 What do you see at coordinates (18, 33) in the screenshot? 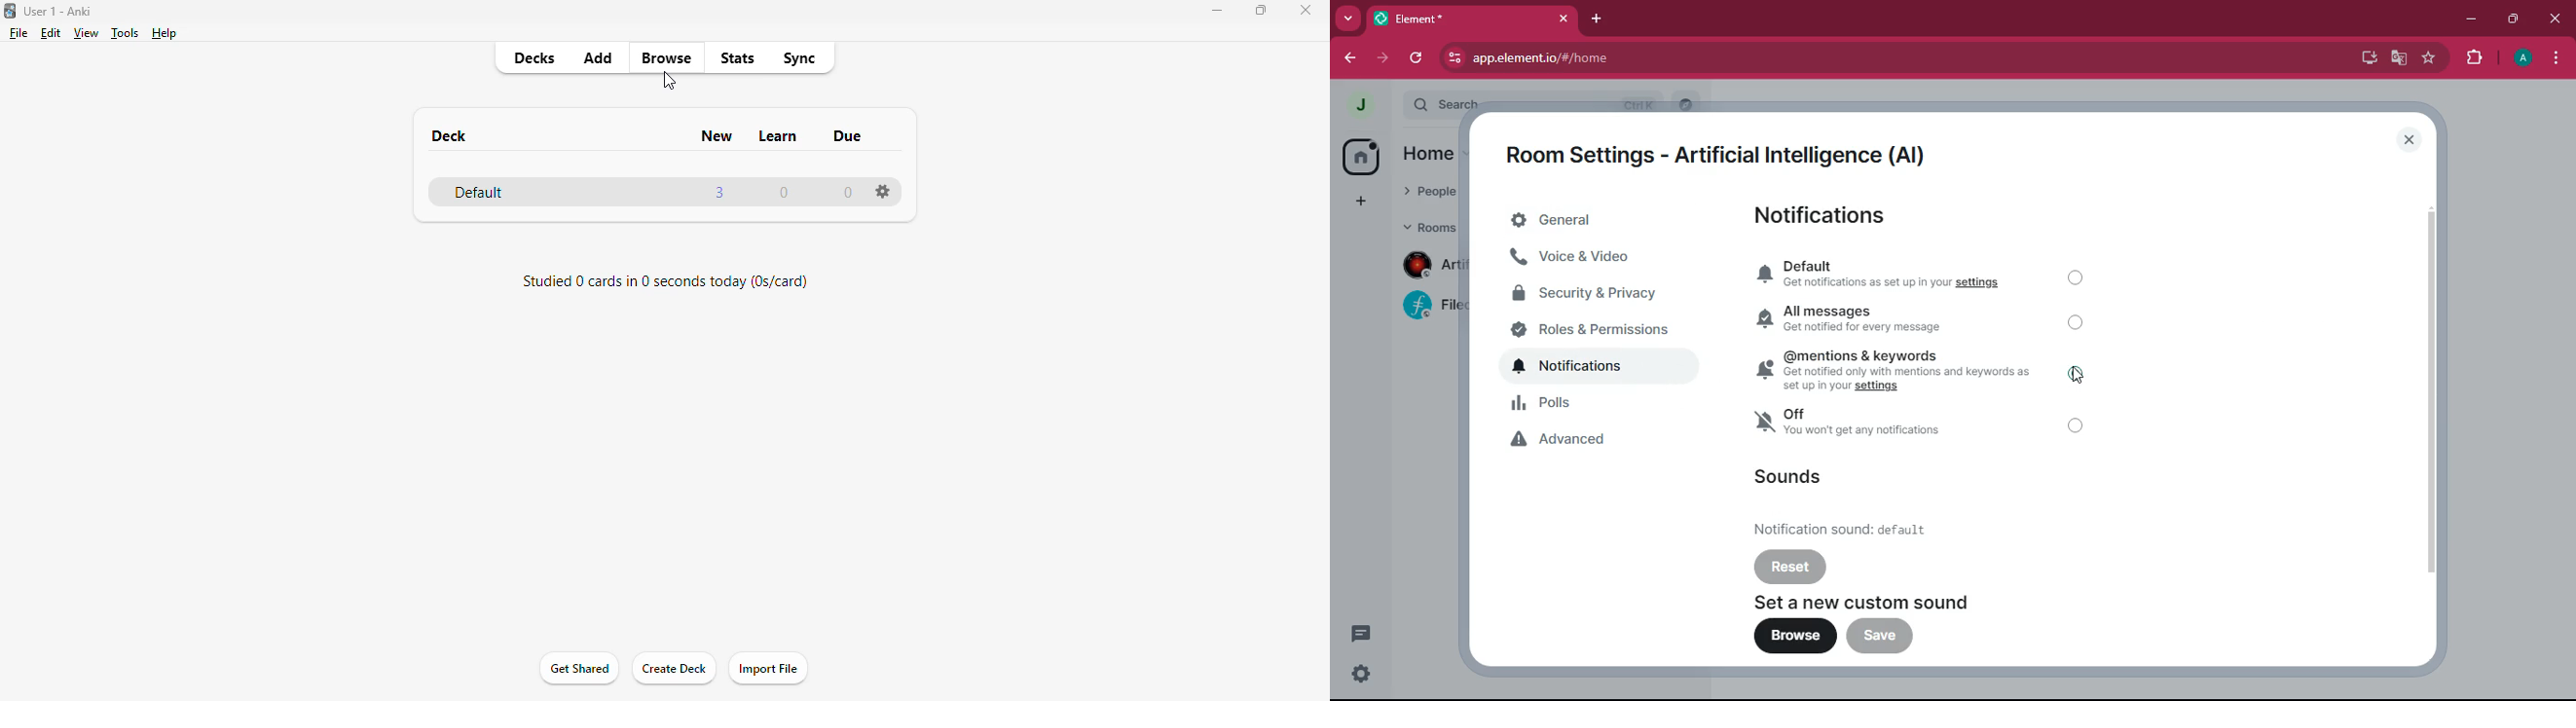
I see `file` at bounding box center [18, 33].